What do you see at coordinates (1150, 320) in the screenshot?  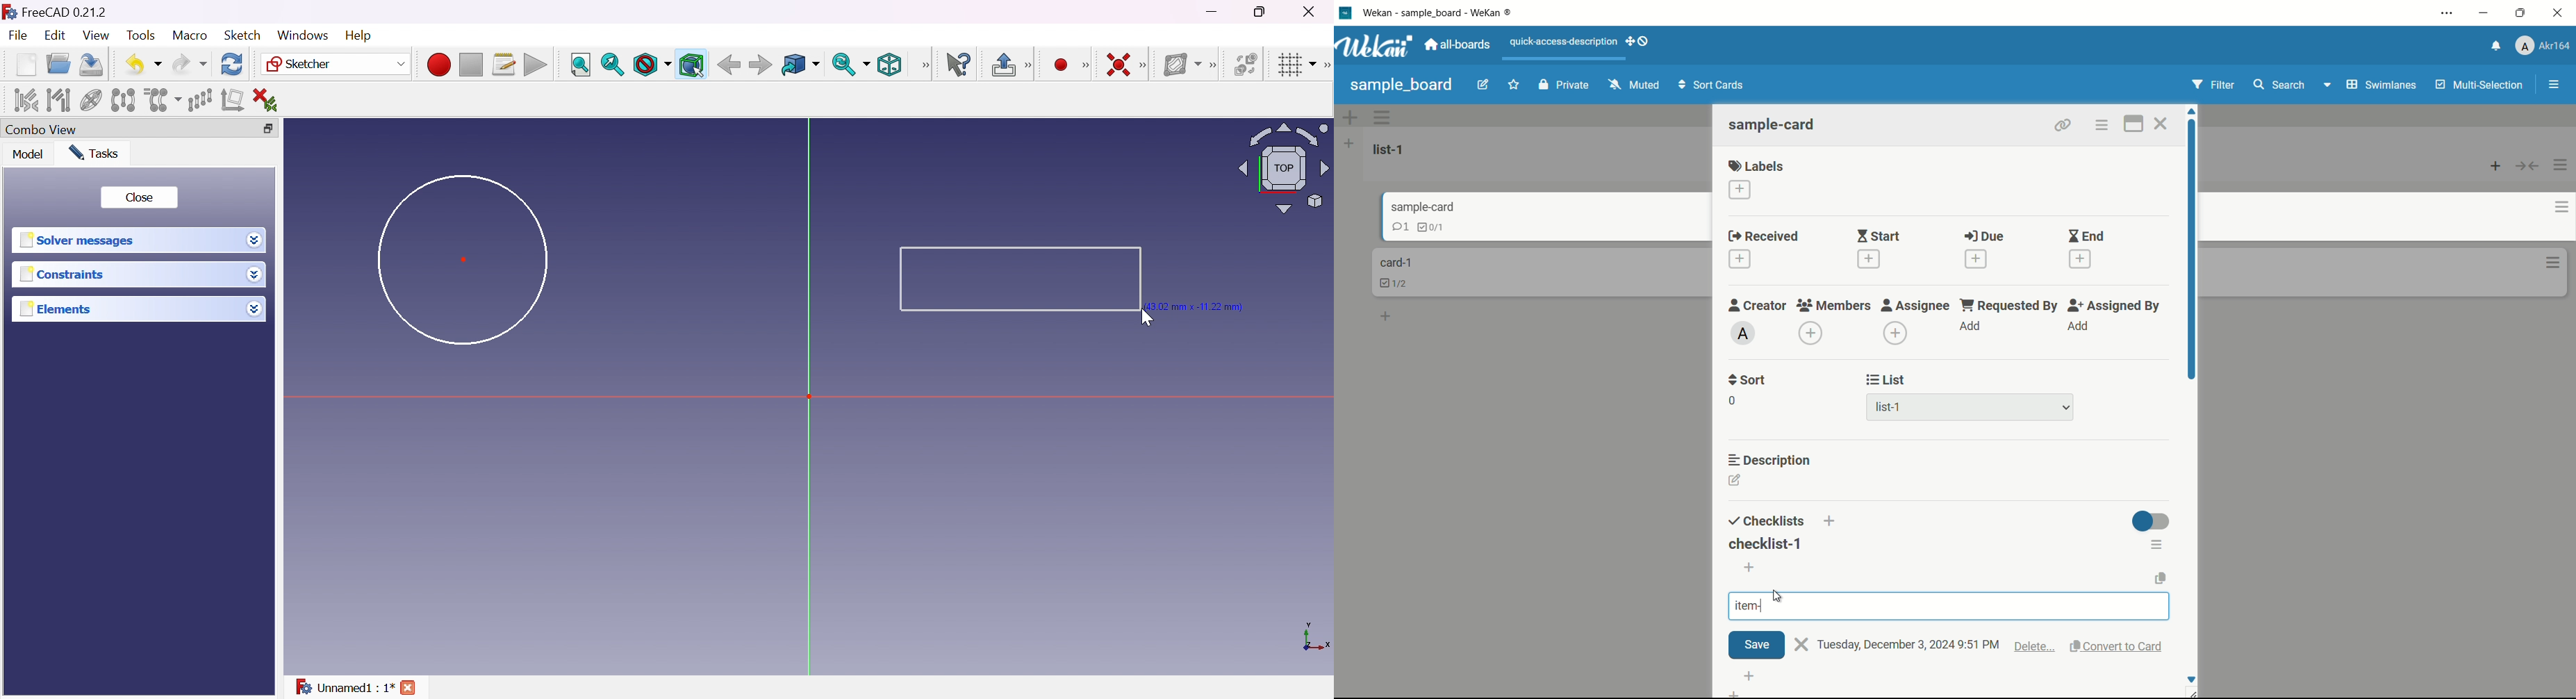 I see `Cursor` at bounding box center [1150, 320].